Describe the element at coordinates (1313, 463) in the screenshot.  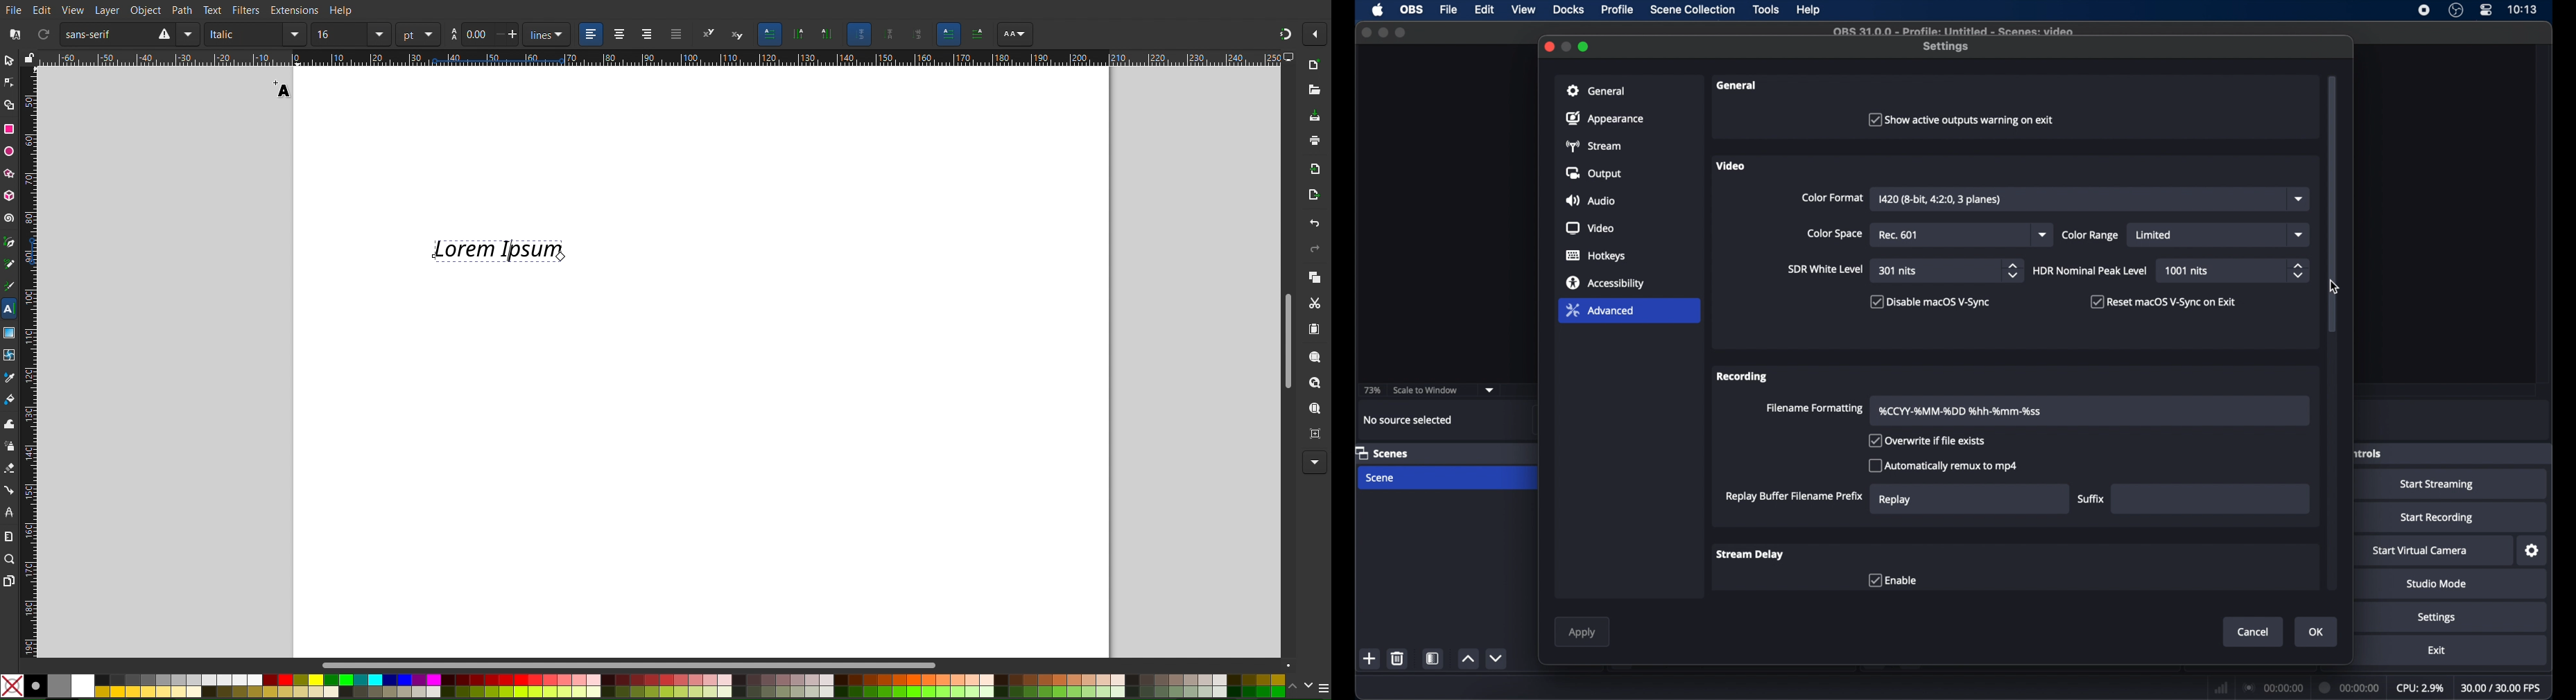
I see `More Options` at that location.